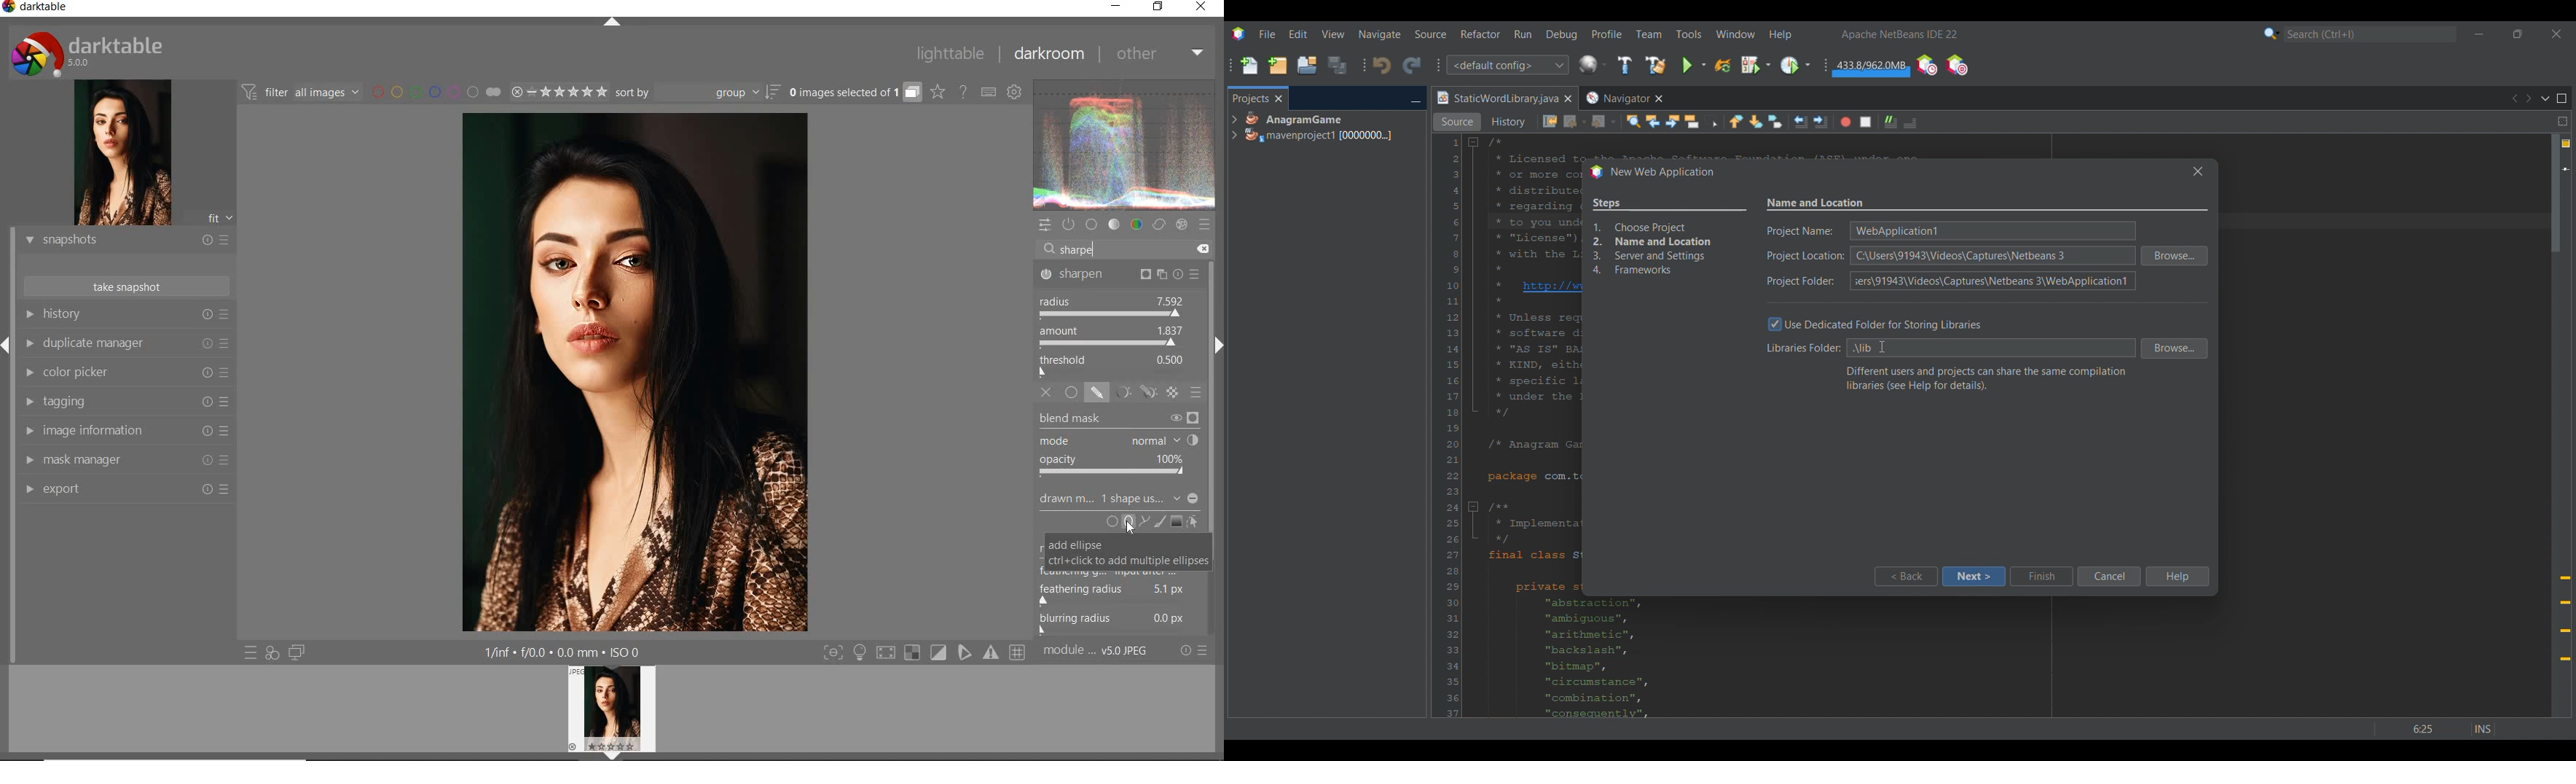 The image size is (2576, 784). I want to click on BLURRING RADIUS, so click(1123, 623).